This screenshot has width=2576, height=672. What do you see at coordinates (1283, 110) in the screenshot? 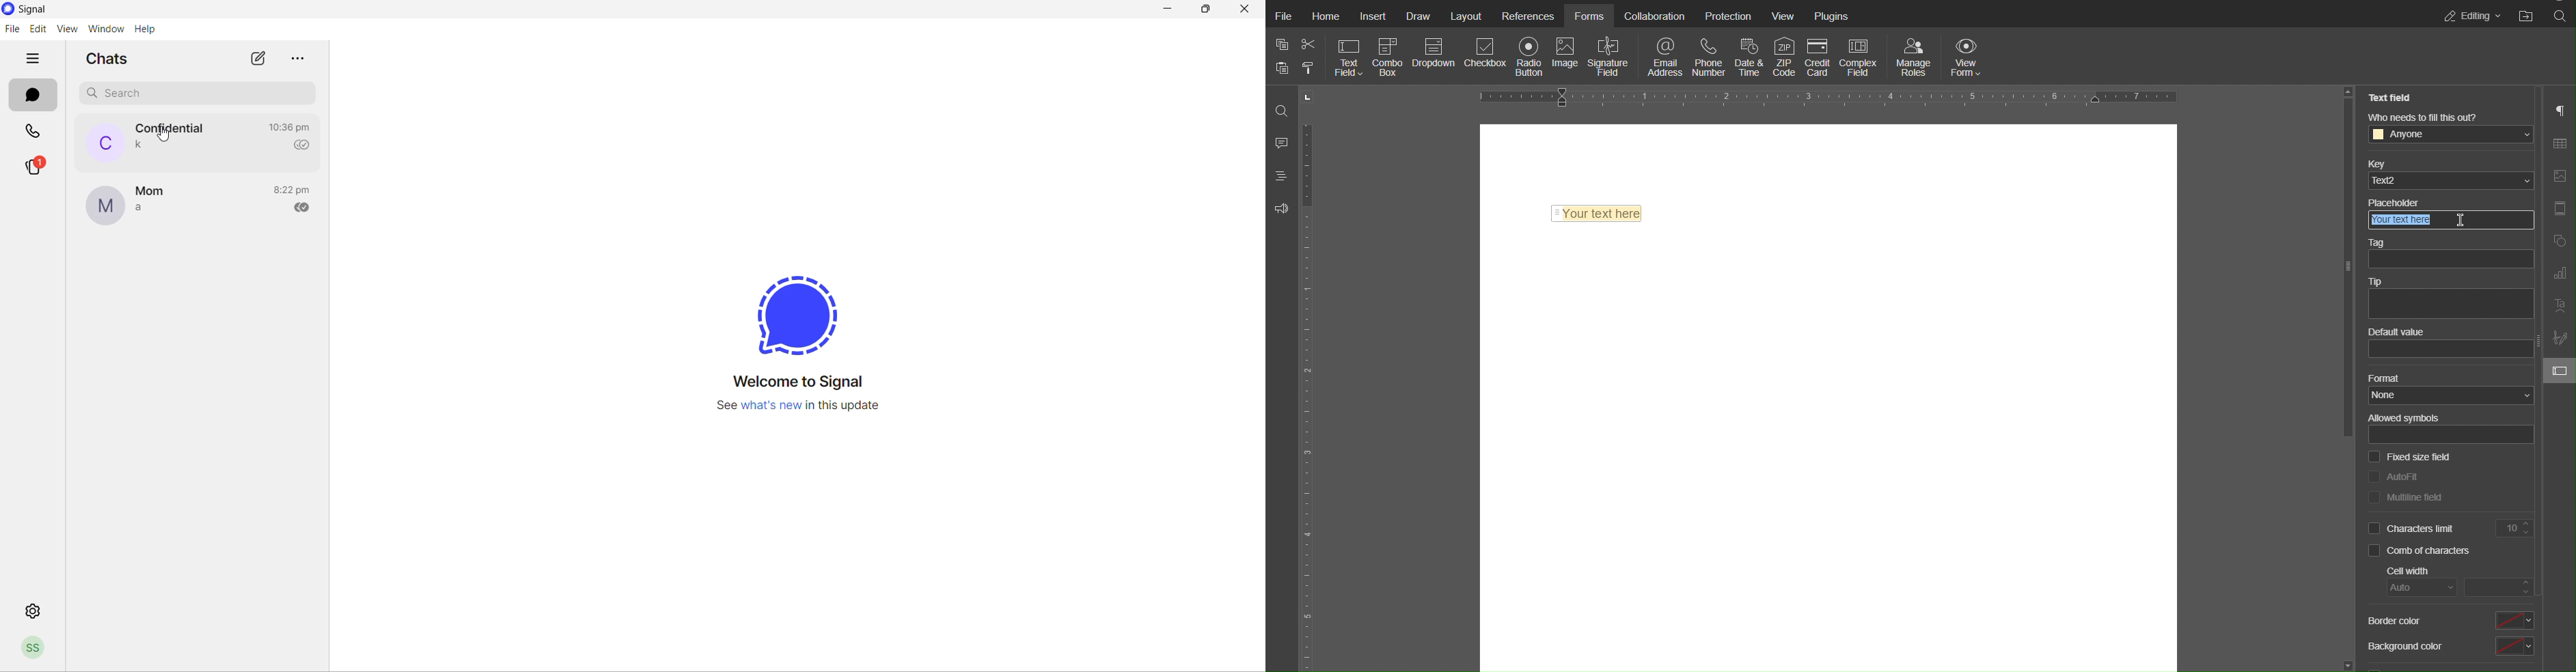
I see `Search` at bounding box center [1283, 110].